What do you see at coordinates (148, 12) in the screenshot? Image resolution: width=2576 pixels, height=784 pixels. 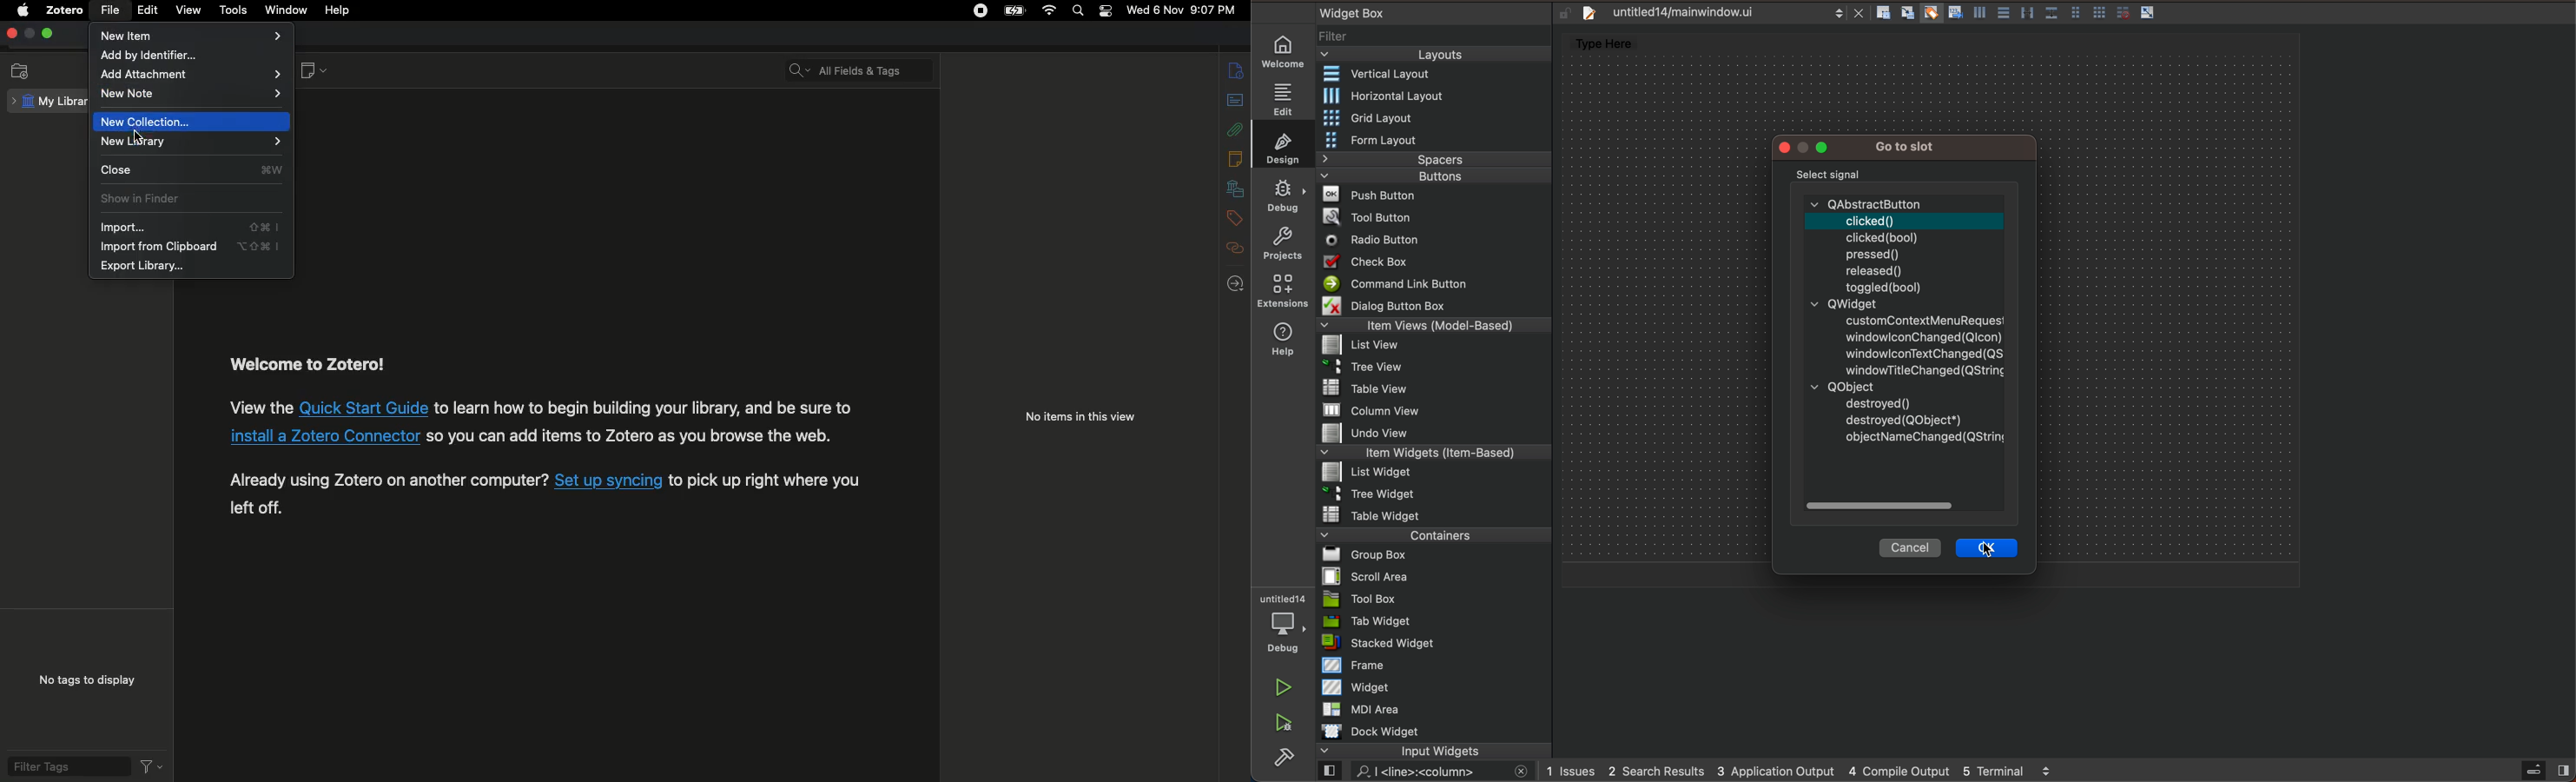 I see `Edit` at bounding box center [148, 12].